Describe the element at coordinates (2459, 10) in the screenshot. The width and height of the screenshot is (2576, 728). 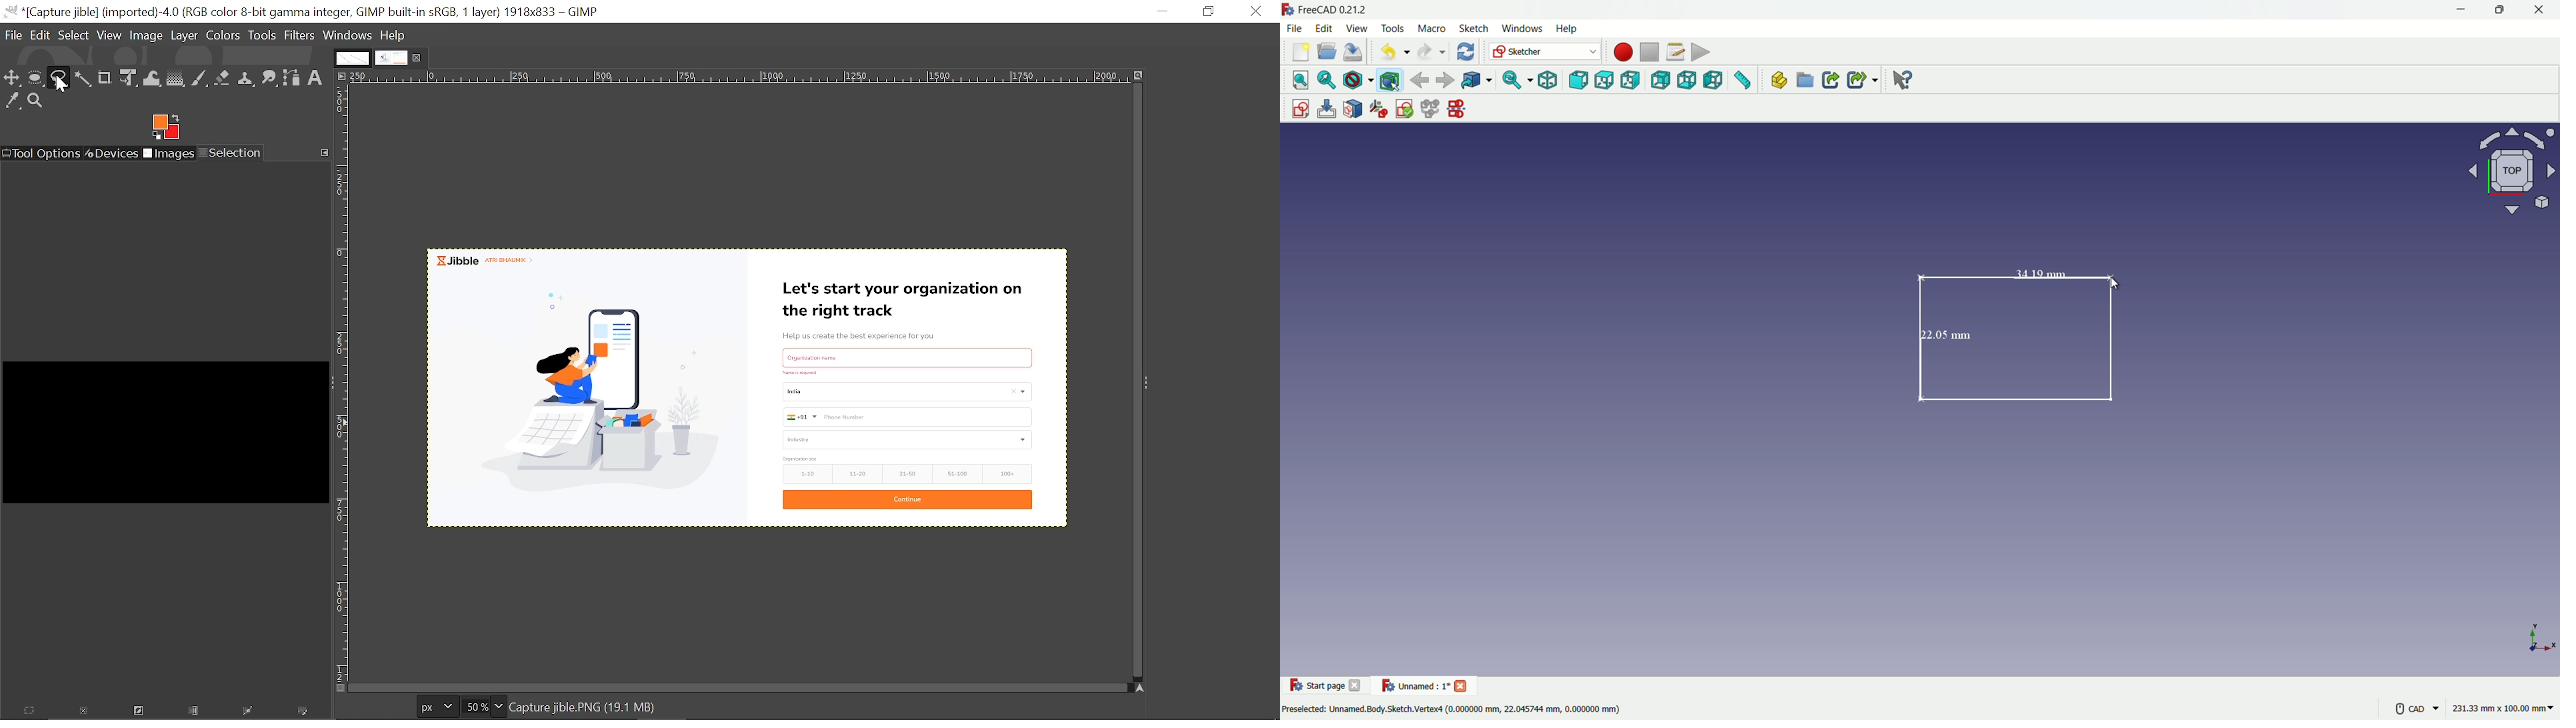
I see `minimize` at that location.